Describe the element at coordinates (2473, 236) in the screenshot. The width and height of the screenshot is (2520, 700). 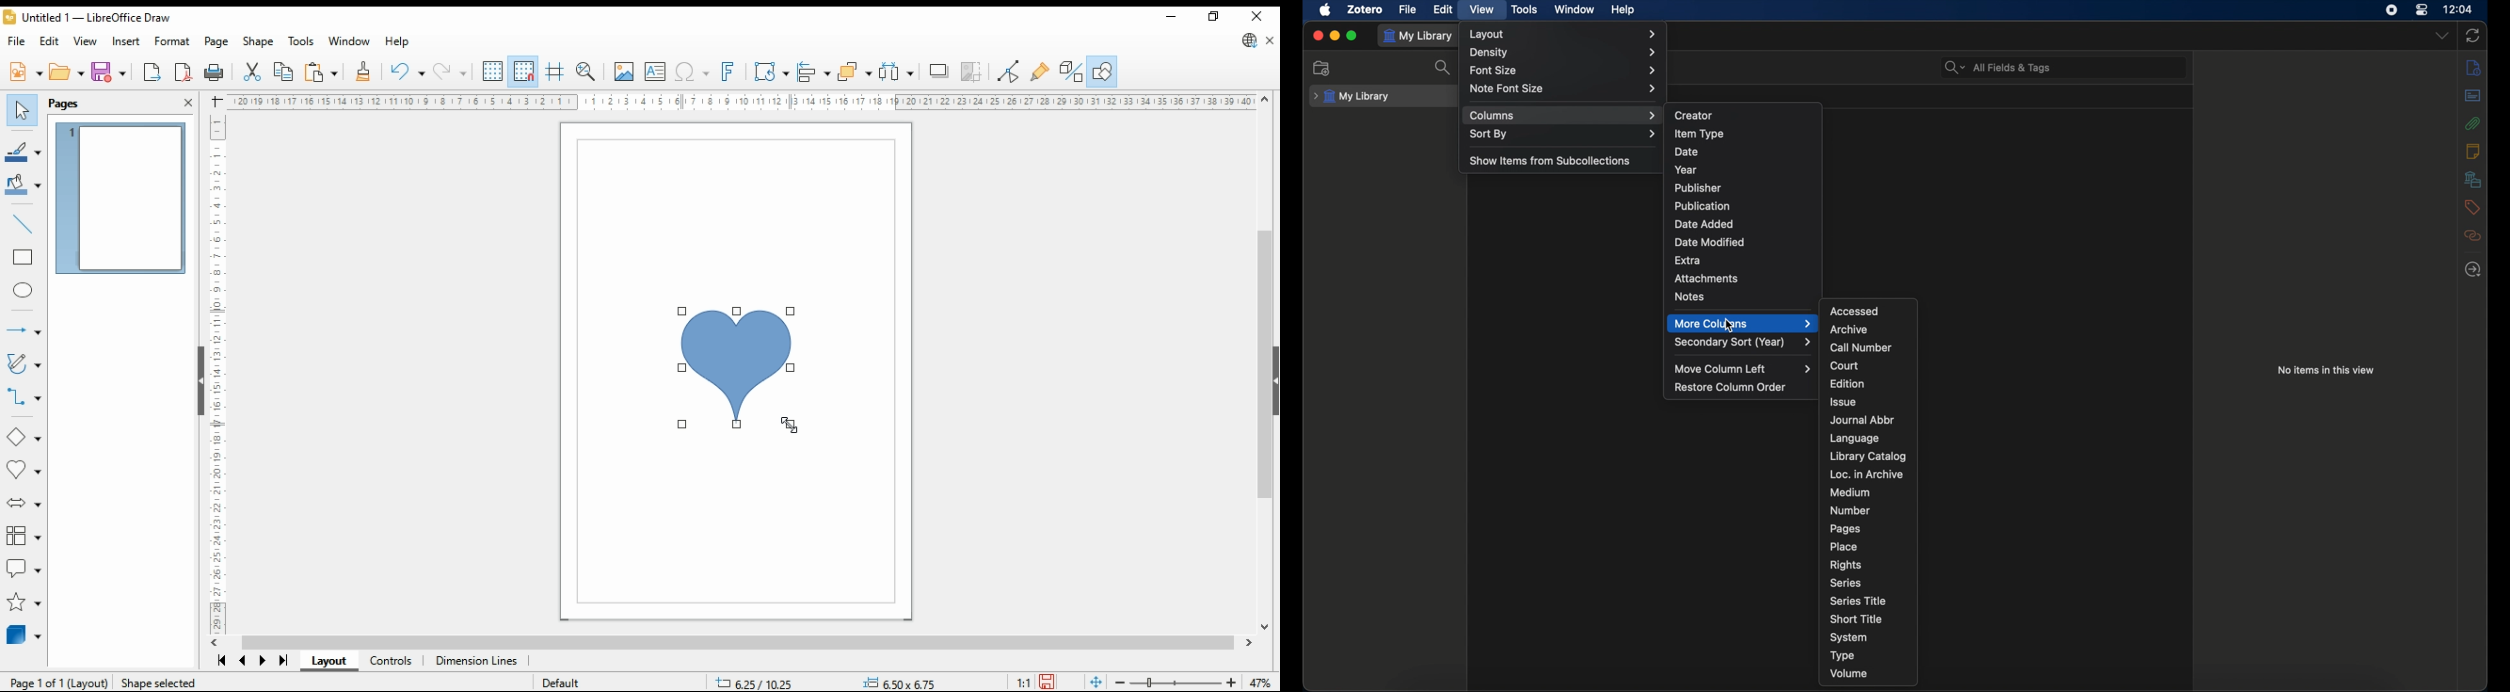
I see `related` at that location.